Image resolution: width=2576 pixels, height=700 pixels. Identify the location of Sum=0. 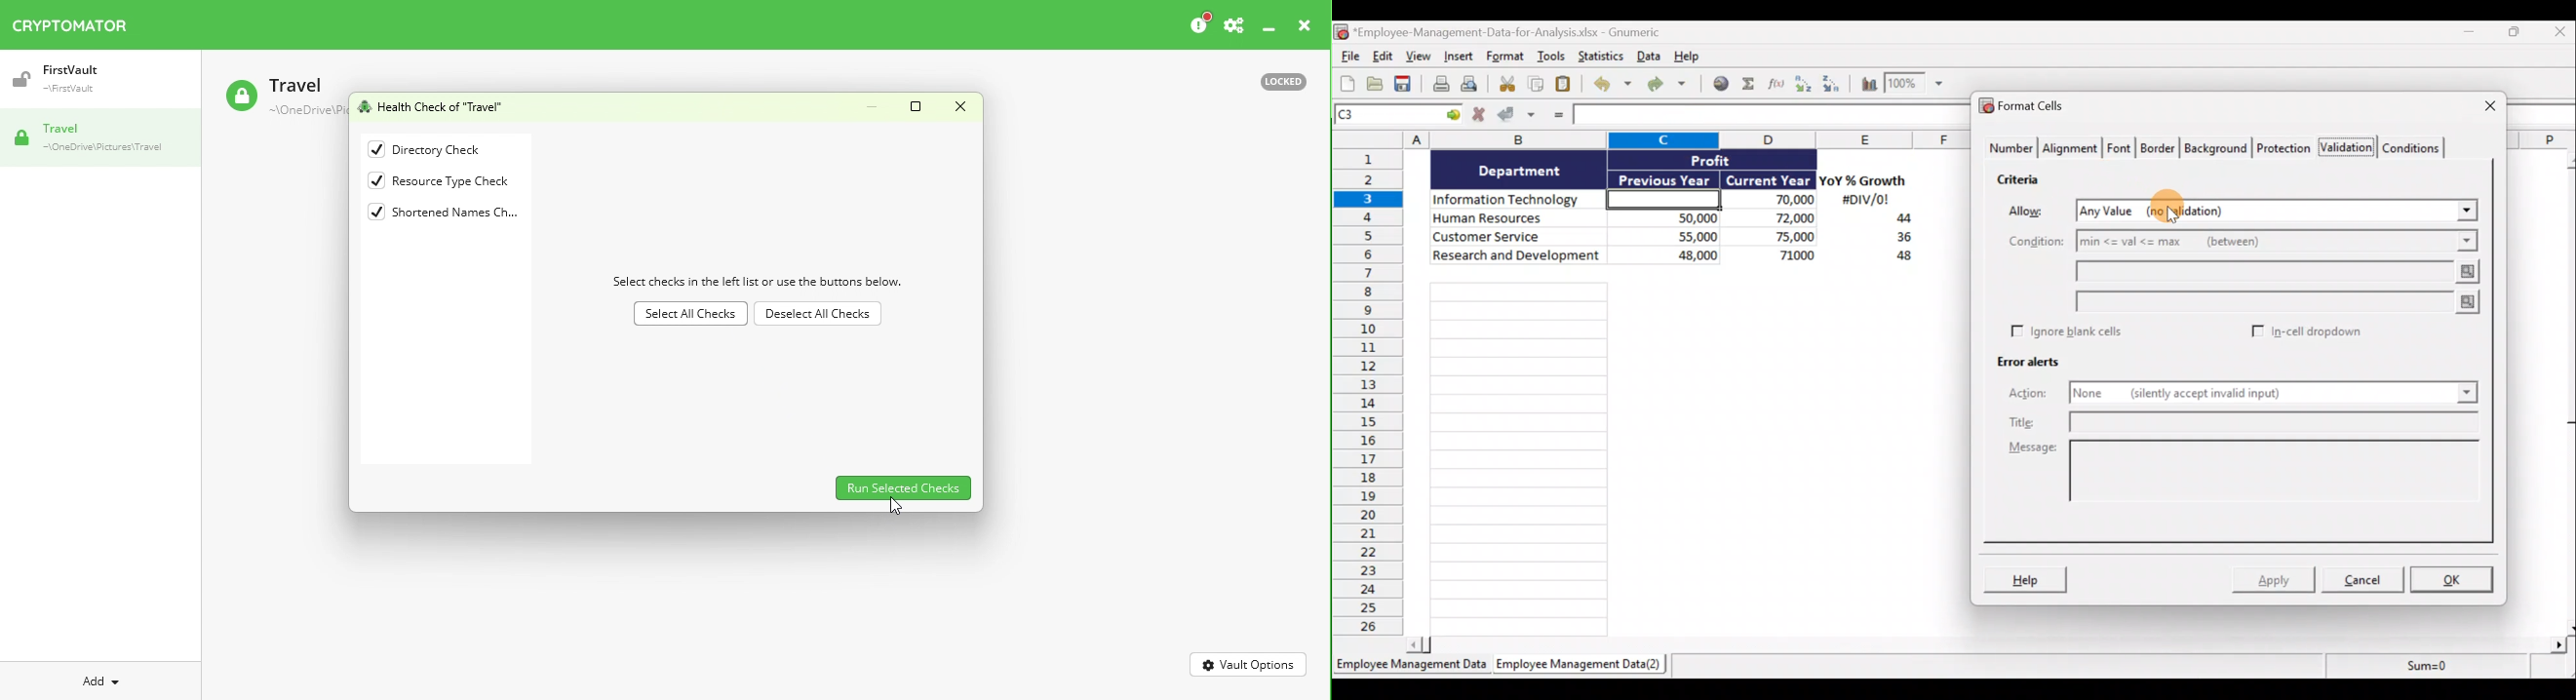
(2422, 670).